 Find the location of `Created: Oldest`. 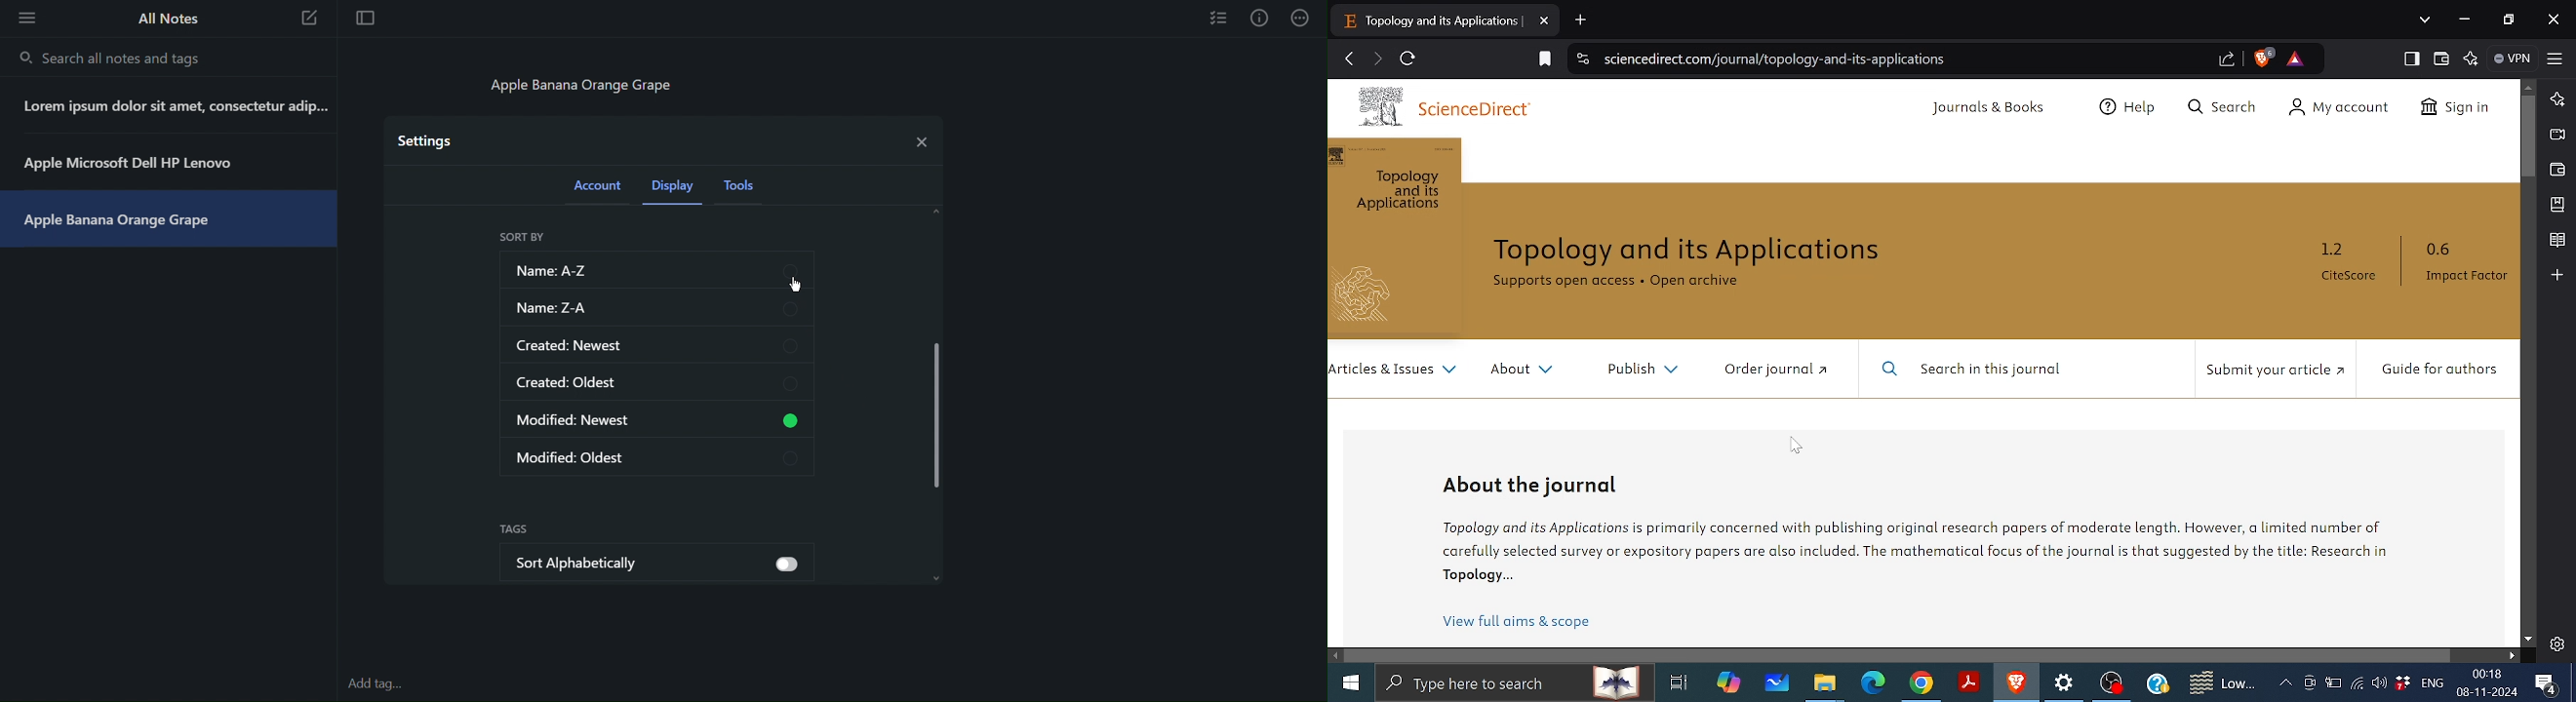

Created: Oldest is located at coordinates (657, 382).